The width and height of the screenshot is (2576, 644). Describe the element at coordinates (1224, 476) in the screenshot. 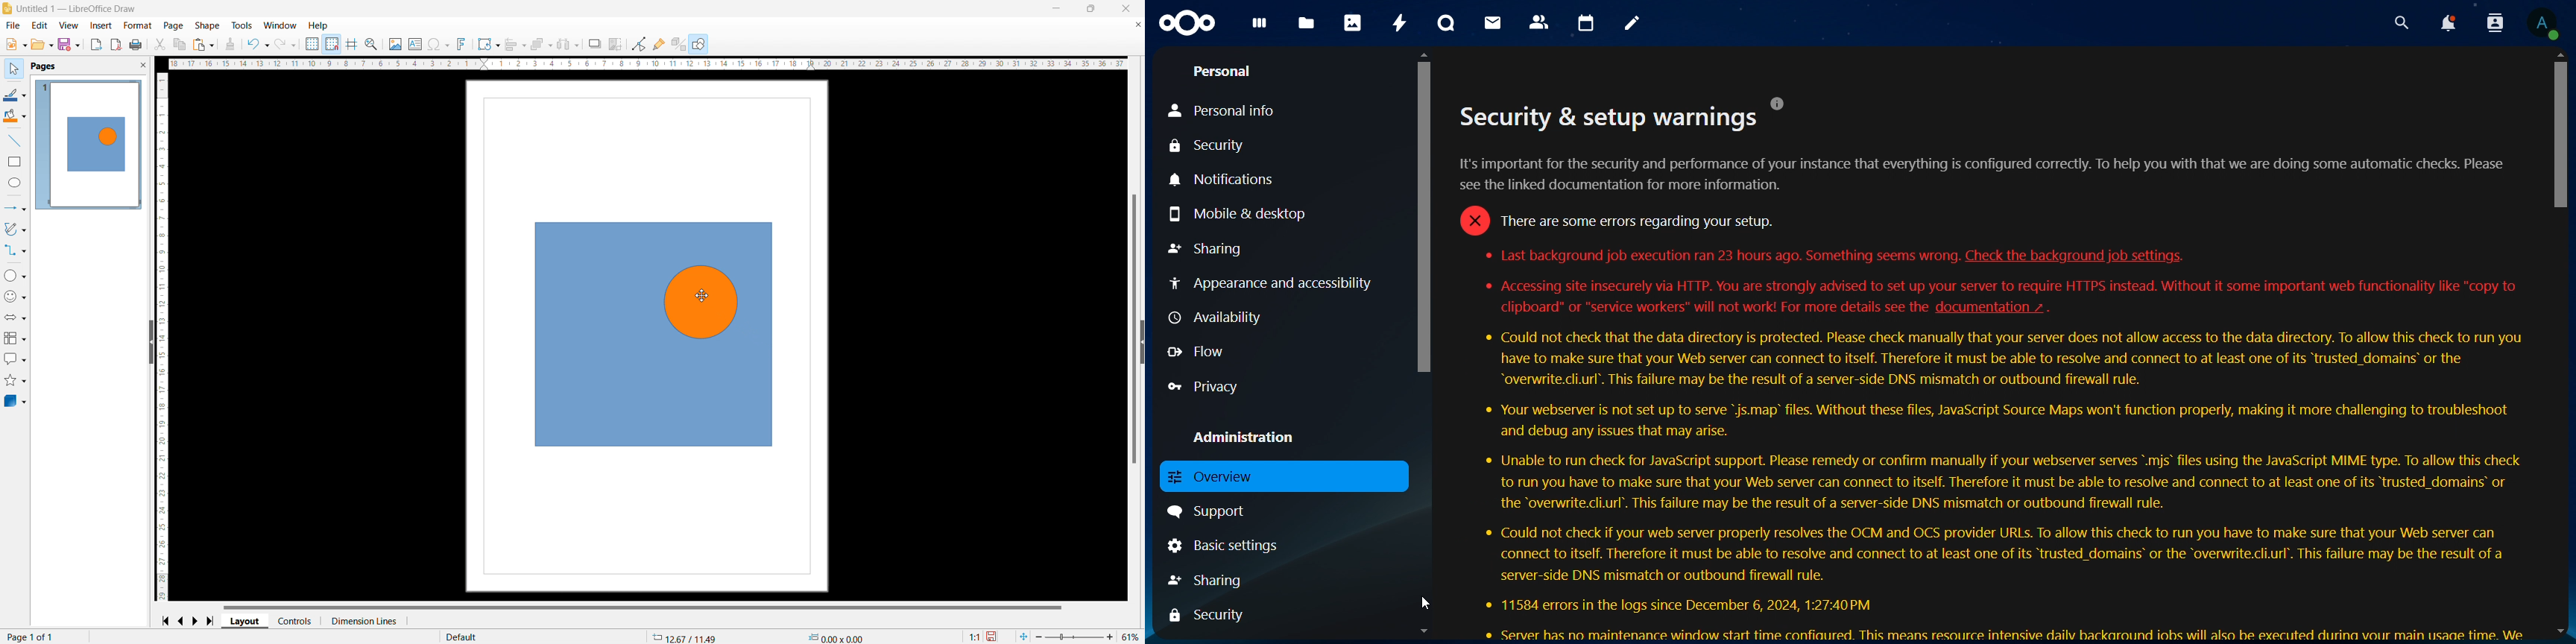

I see `overview` at that location.